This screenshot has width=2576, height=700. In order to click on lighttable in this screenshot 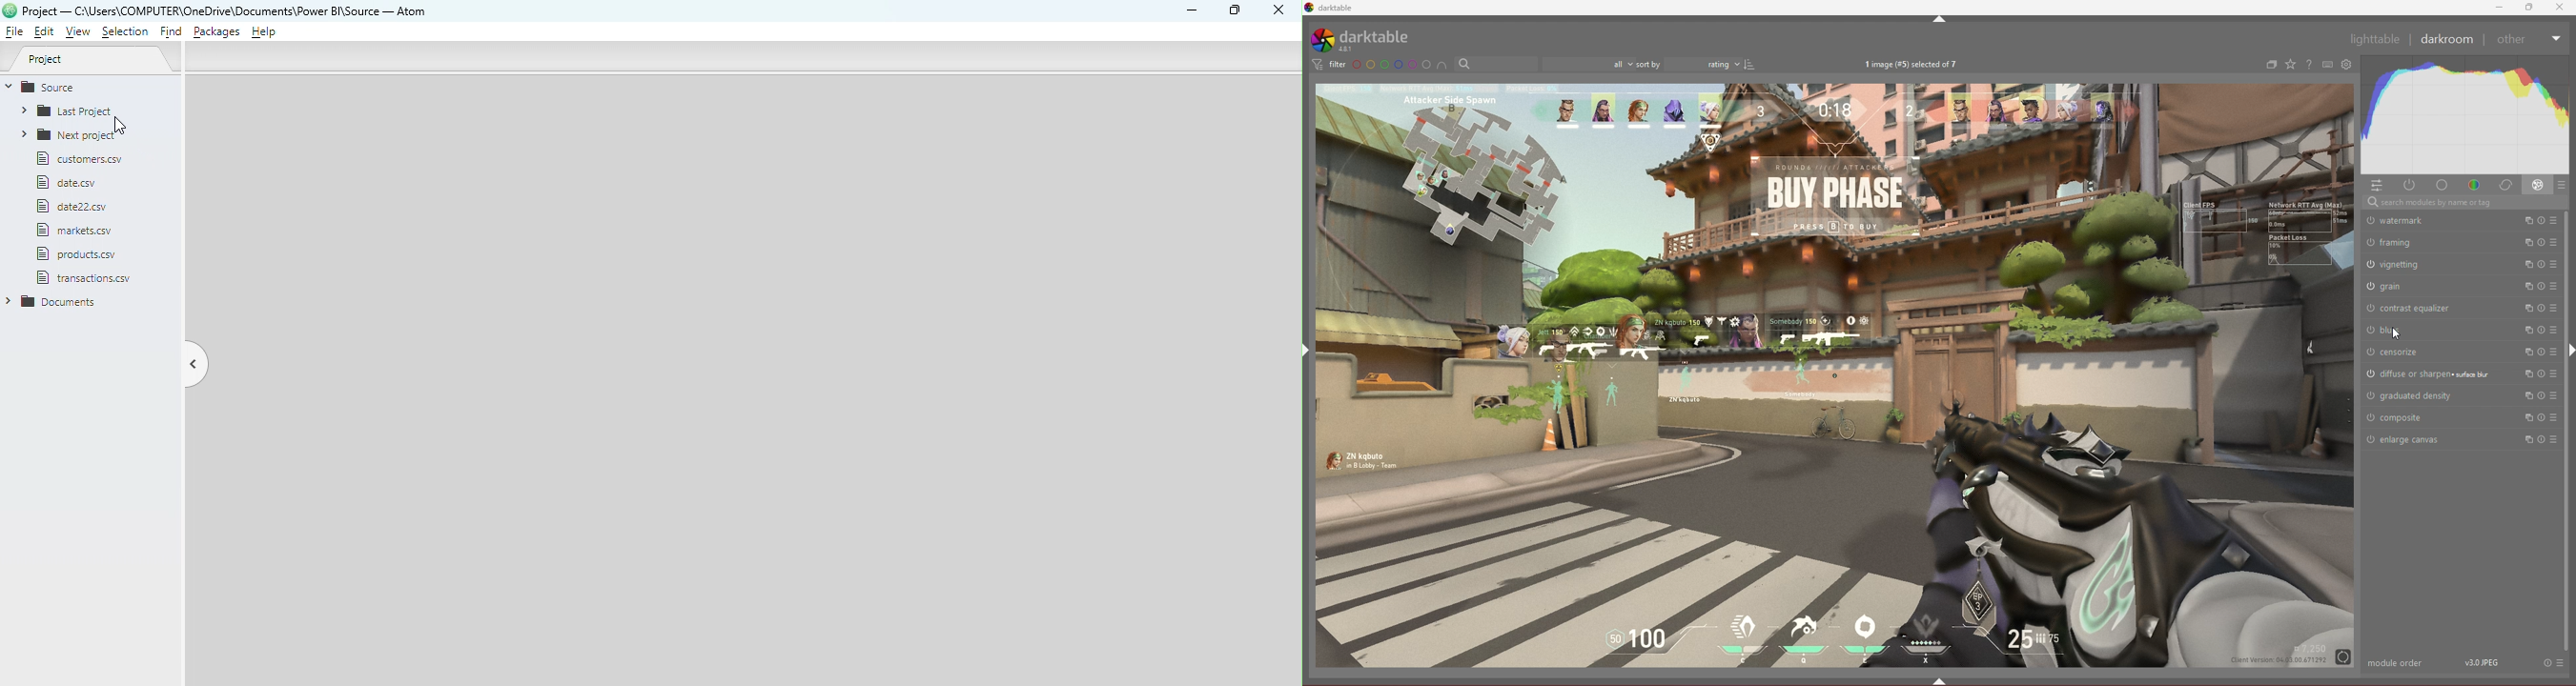, I will do `click(2376, 40)`.